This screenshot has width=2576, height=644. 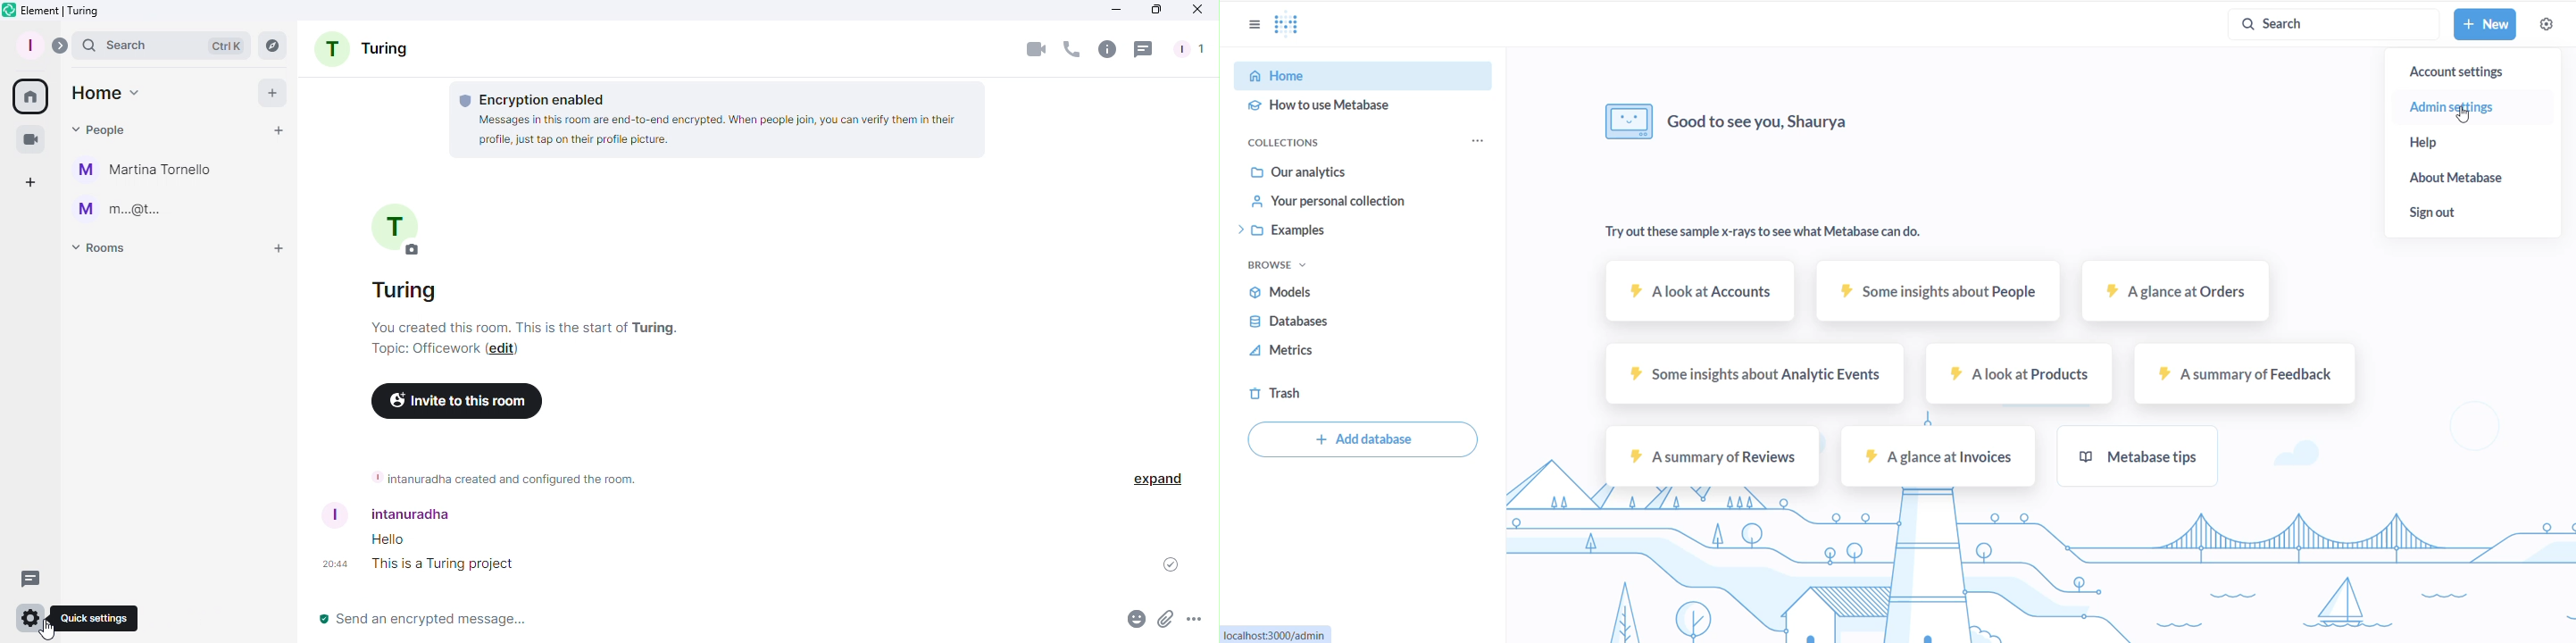 What do you see at coordinates (1197, 622) in the screenshot?
I see `More options` at bounding box center [1197, 622].